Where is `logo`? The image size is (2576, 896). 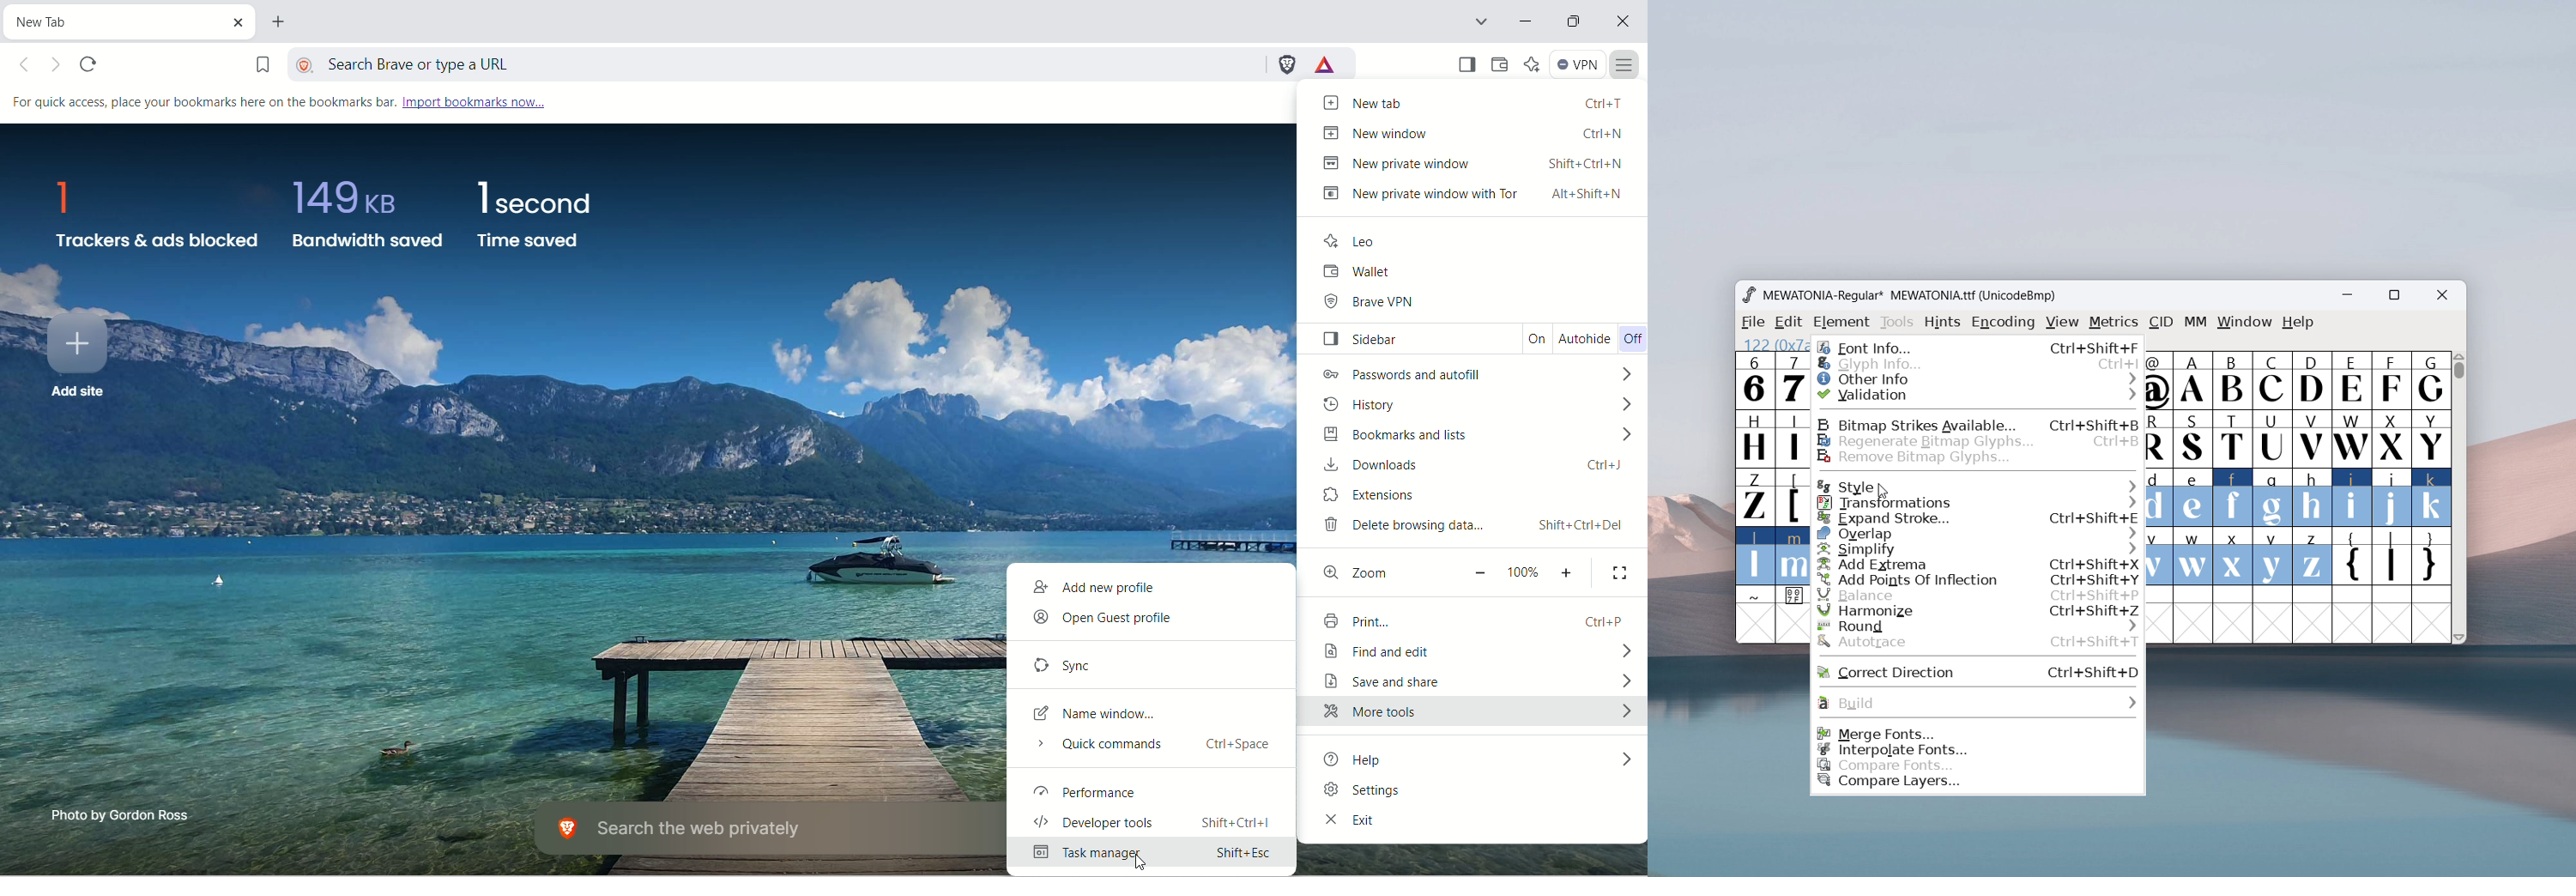 logo is located at coordinates (1748, 295).